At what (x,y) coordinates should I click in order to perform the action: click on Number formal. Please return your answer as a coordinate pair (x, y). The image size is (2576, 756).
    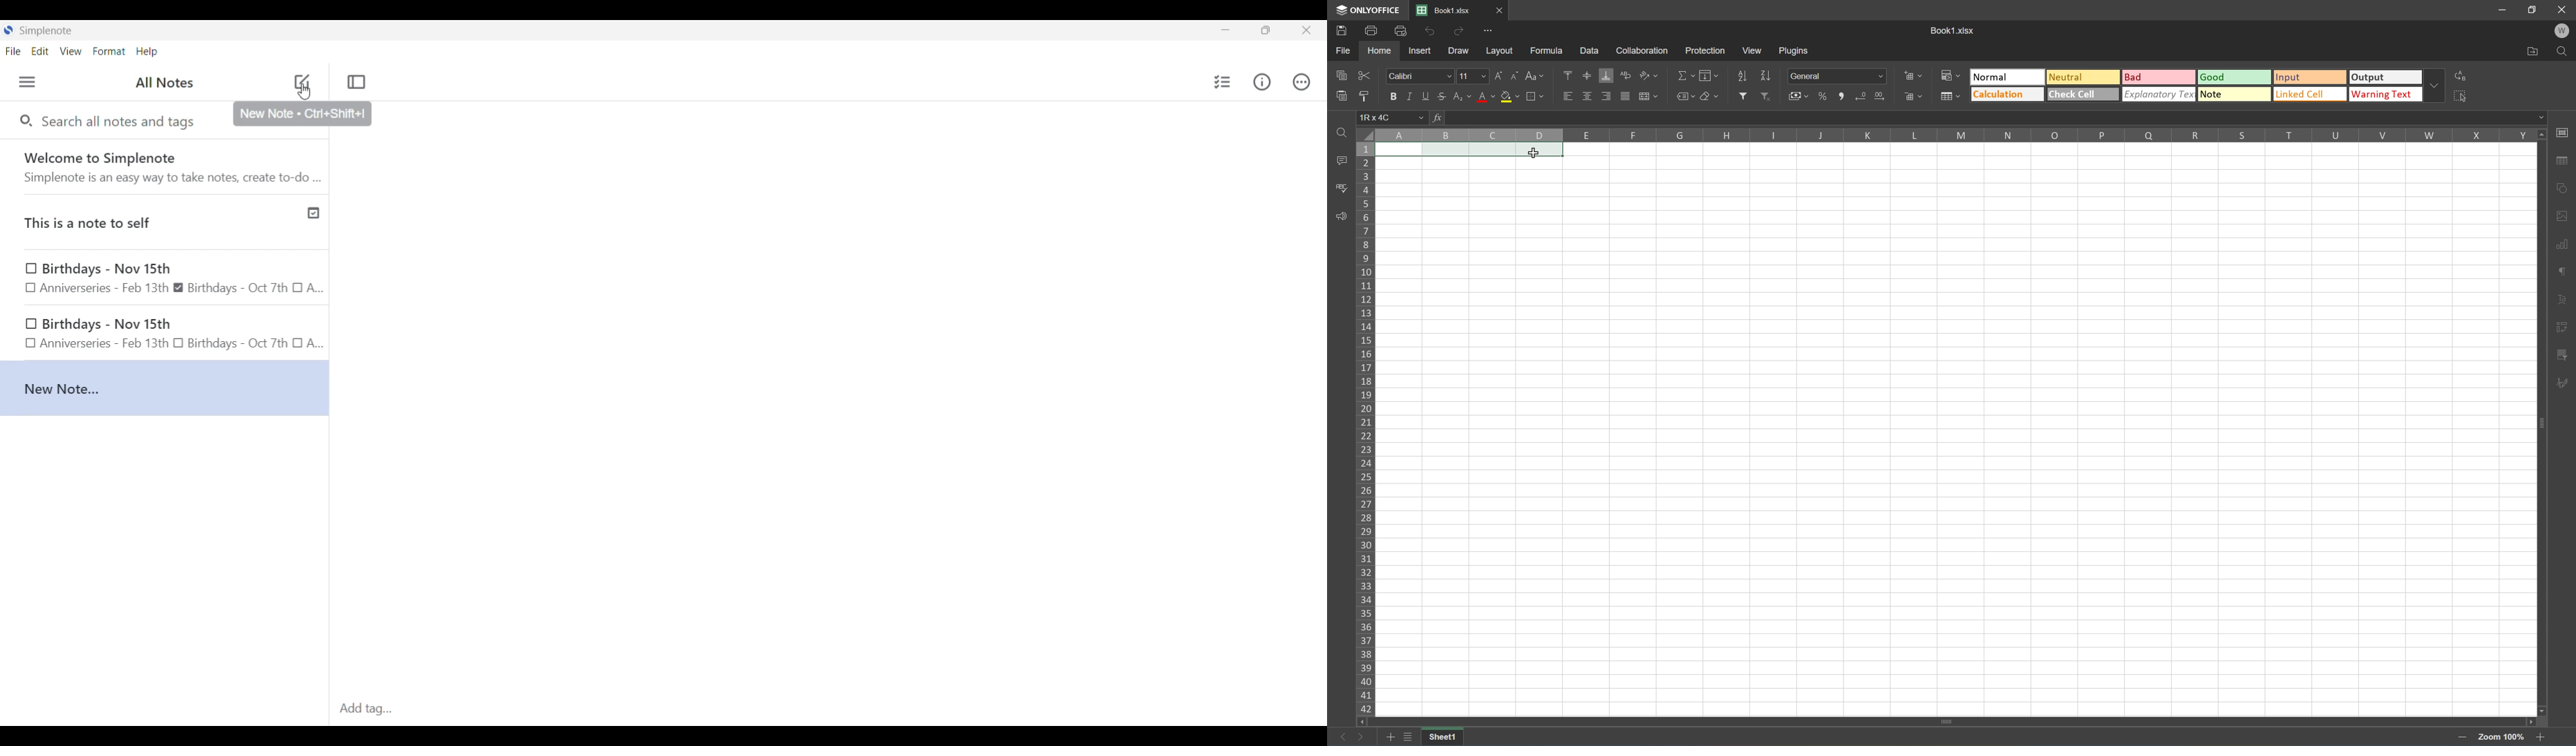
    Looking at the image, I should click on (1836, 76).